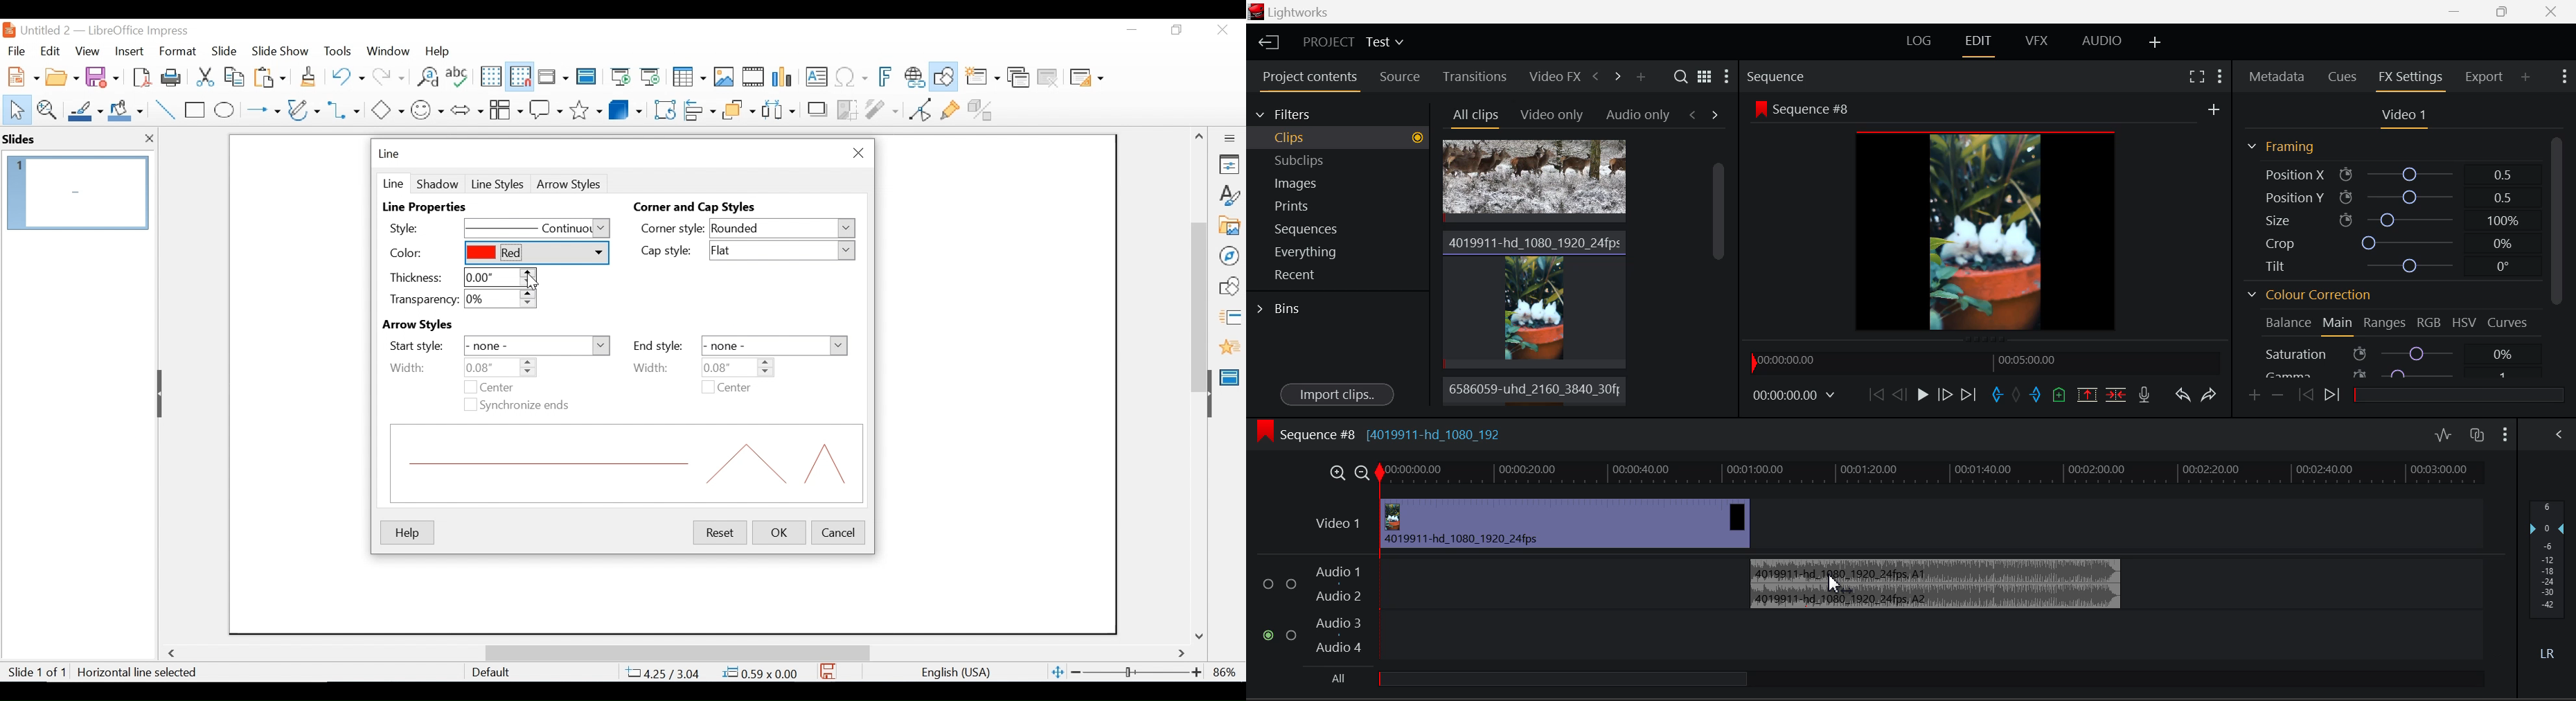 This screenshot has width=2576, height=728. I want to click on o.oo", so click(498, 277).